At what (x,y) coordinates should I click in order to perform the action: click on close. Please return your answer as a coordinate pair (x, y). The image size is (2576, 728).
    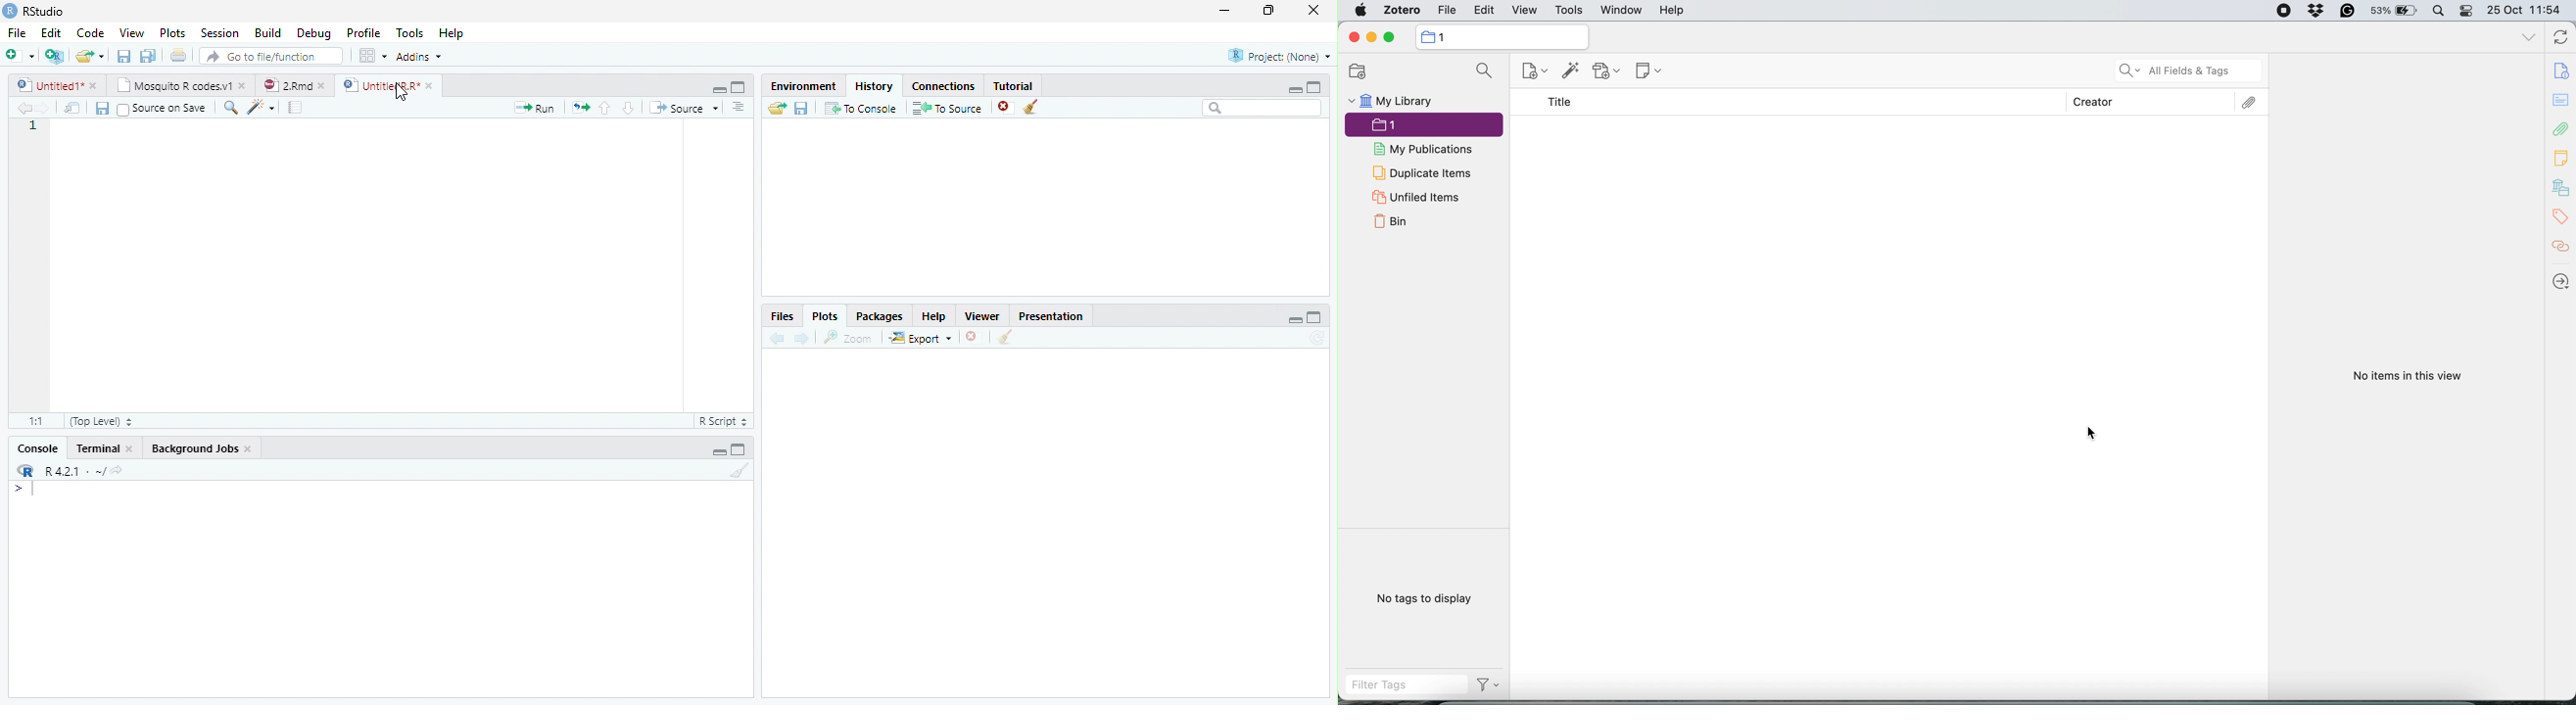
    Looking at the image, I should click on (249, 448).